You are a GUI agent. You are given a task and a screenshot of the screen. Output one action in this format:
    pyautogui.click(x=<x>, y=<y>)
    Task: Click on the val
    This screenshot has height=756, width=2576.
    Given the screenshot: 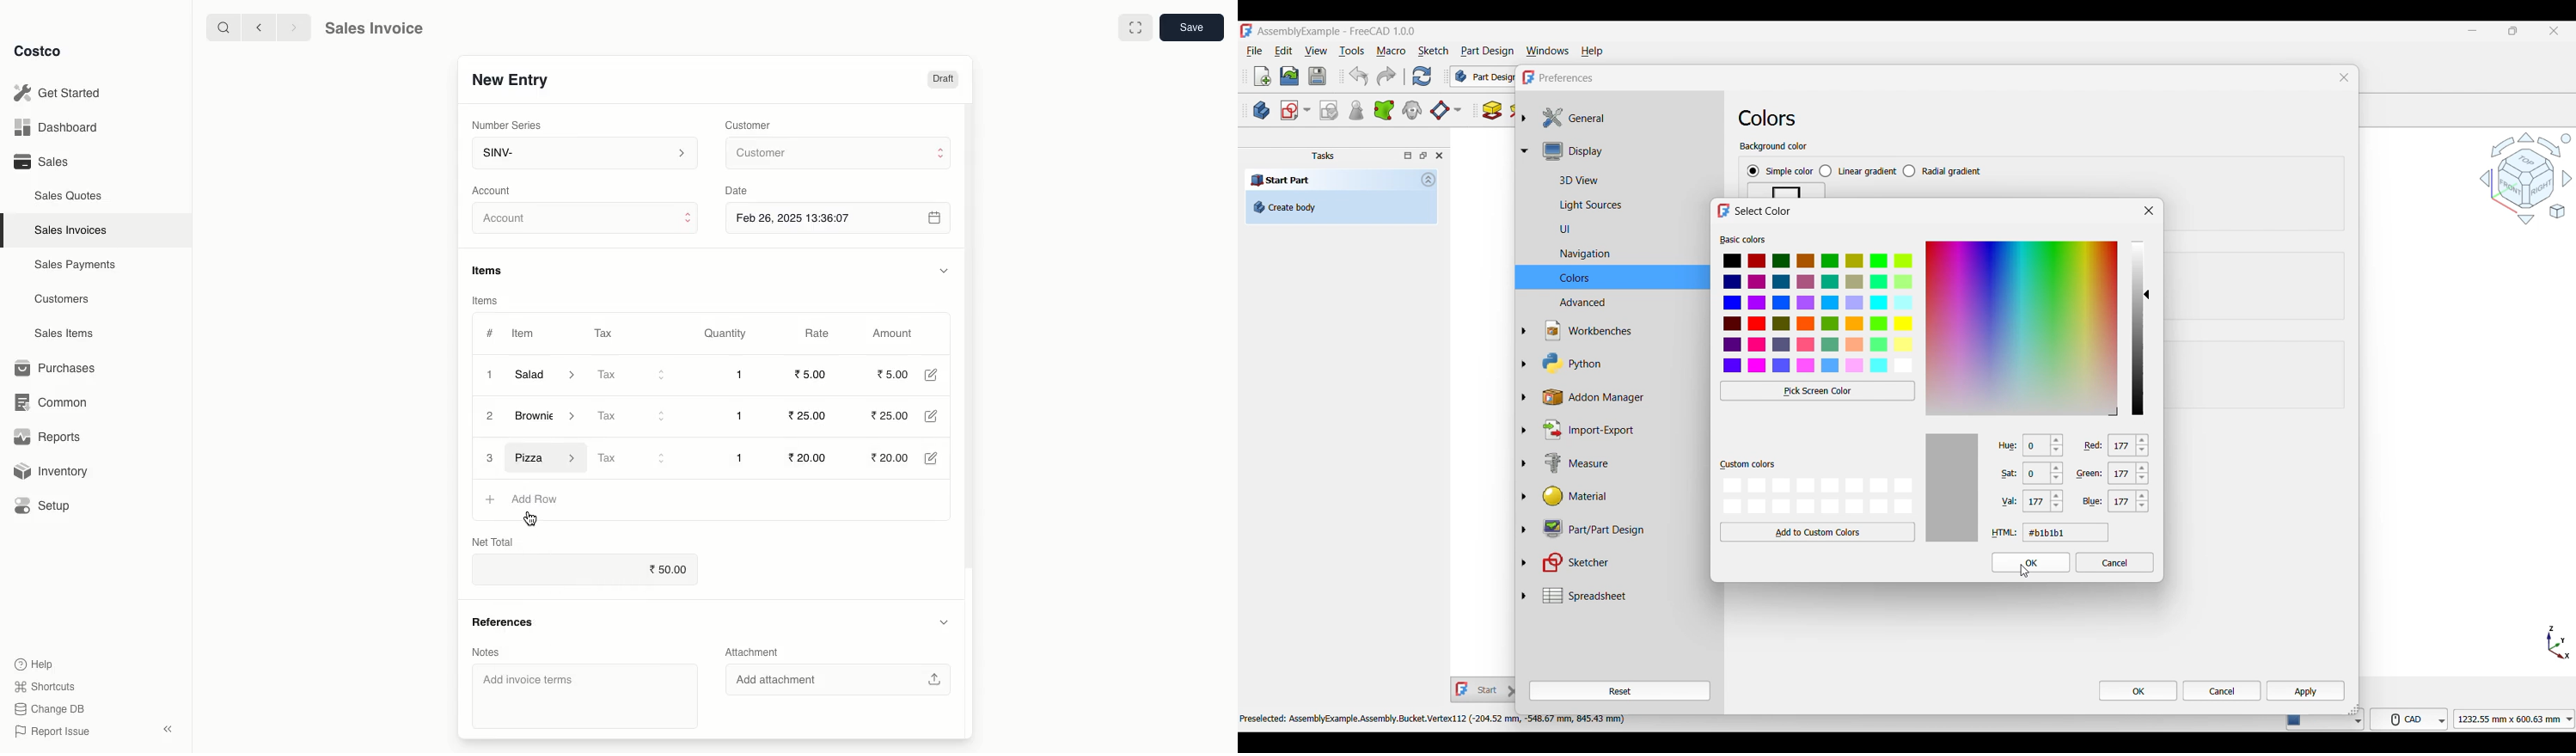 What is the action you would take?
    pyautogui.click(x=2005, y=502)
    